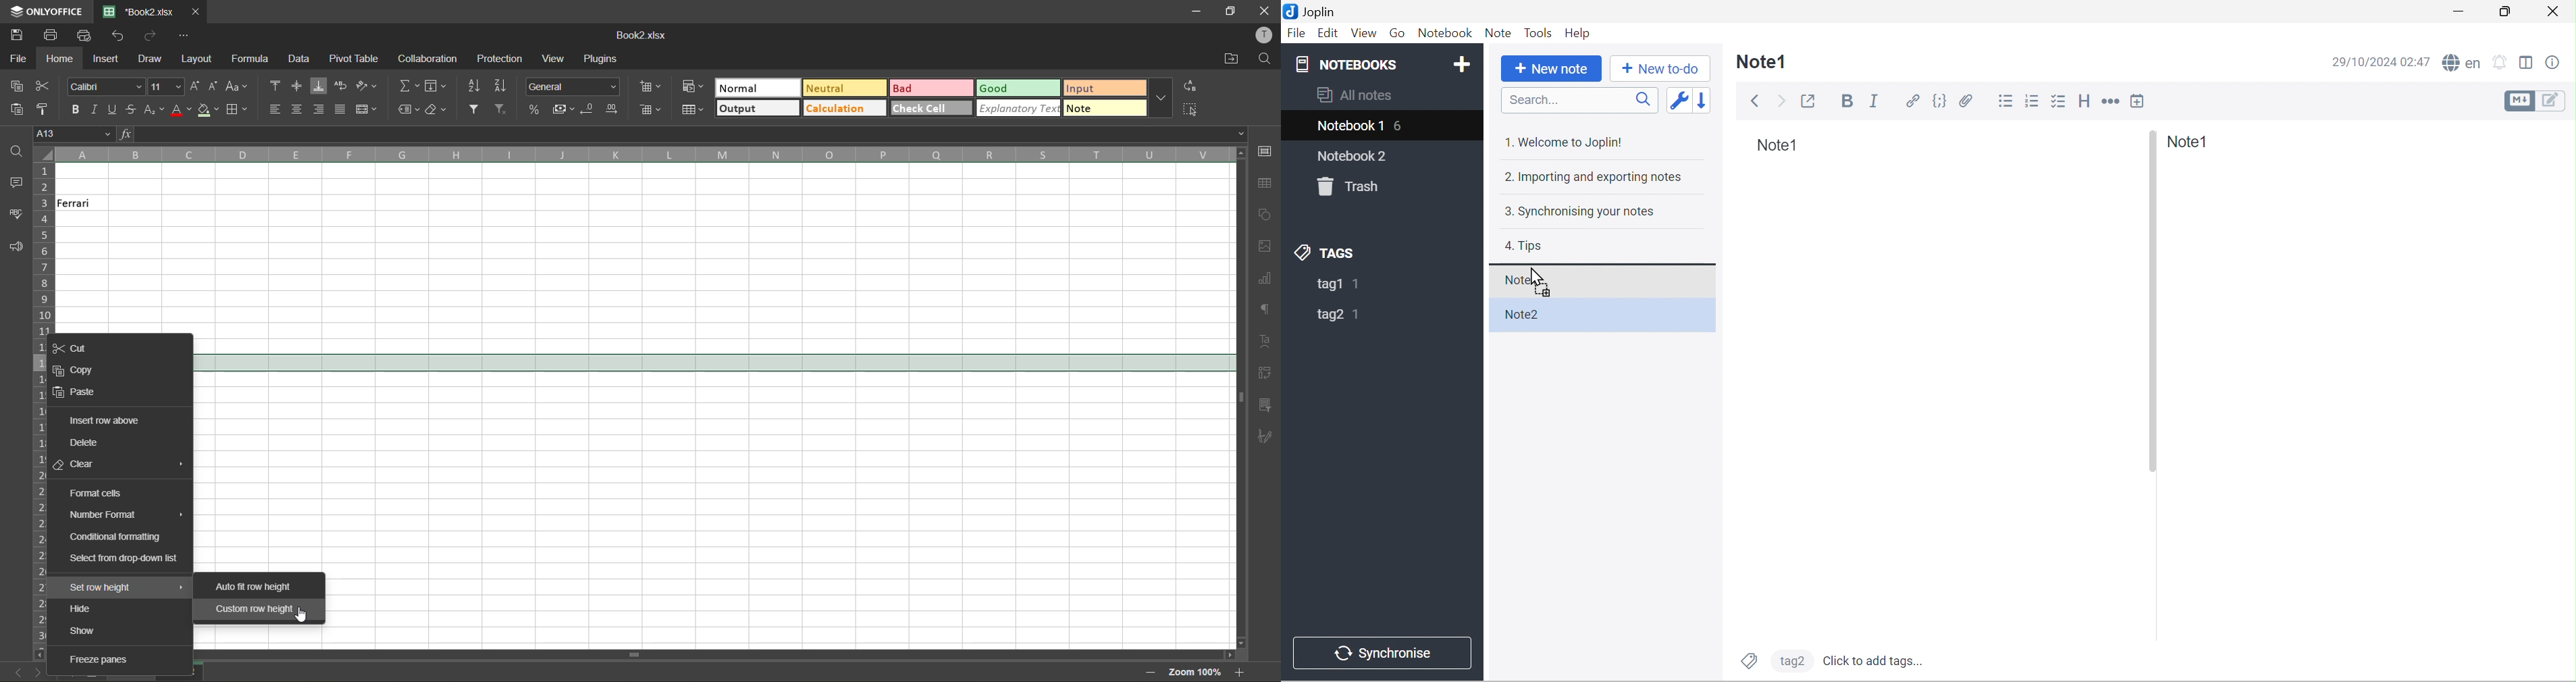  Describe the element at coordinates (1550, 70) in the screenshot. I see `+New Note` at that location.